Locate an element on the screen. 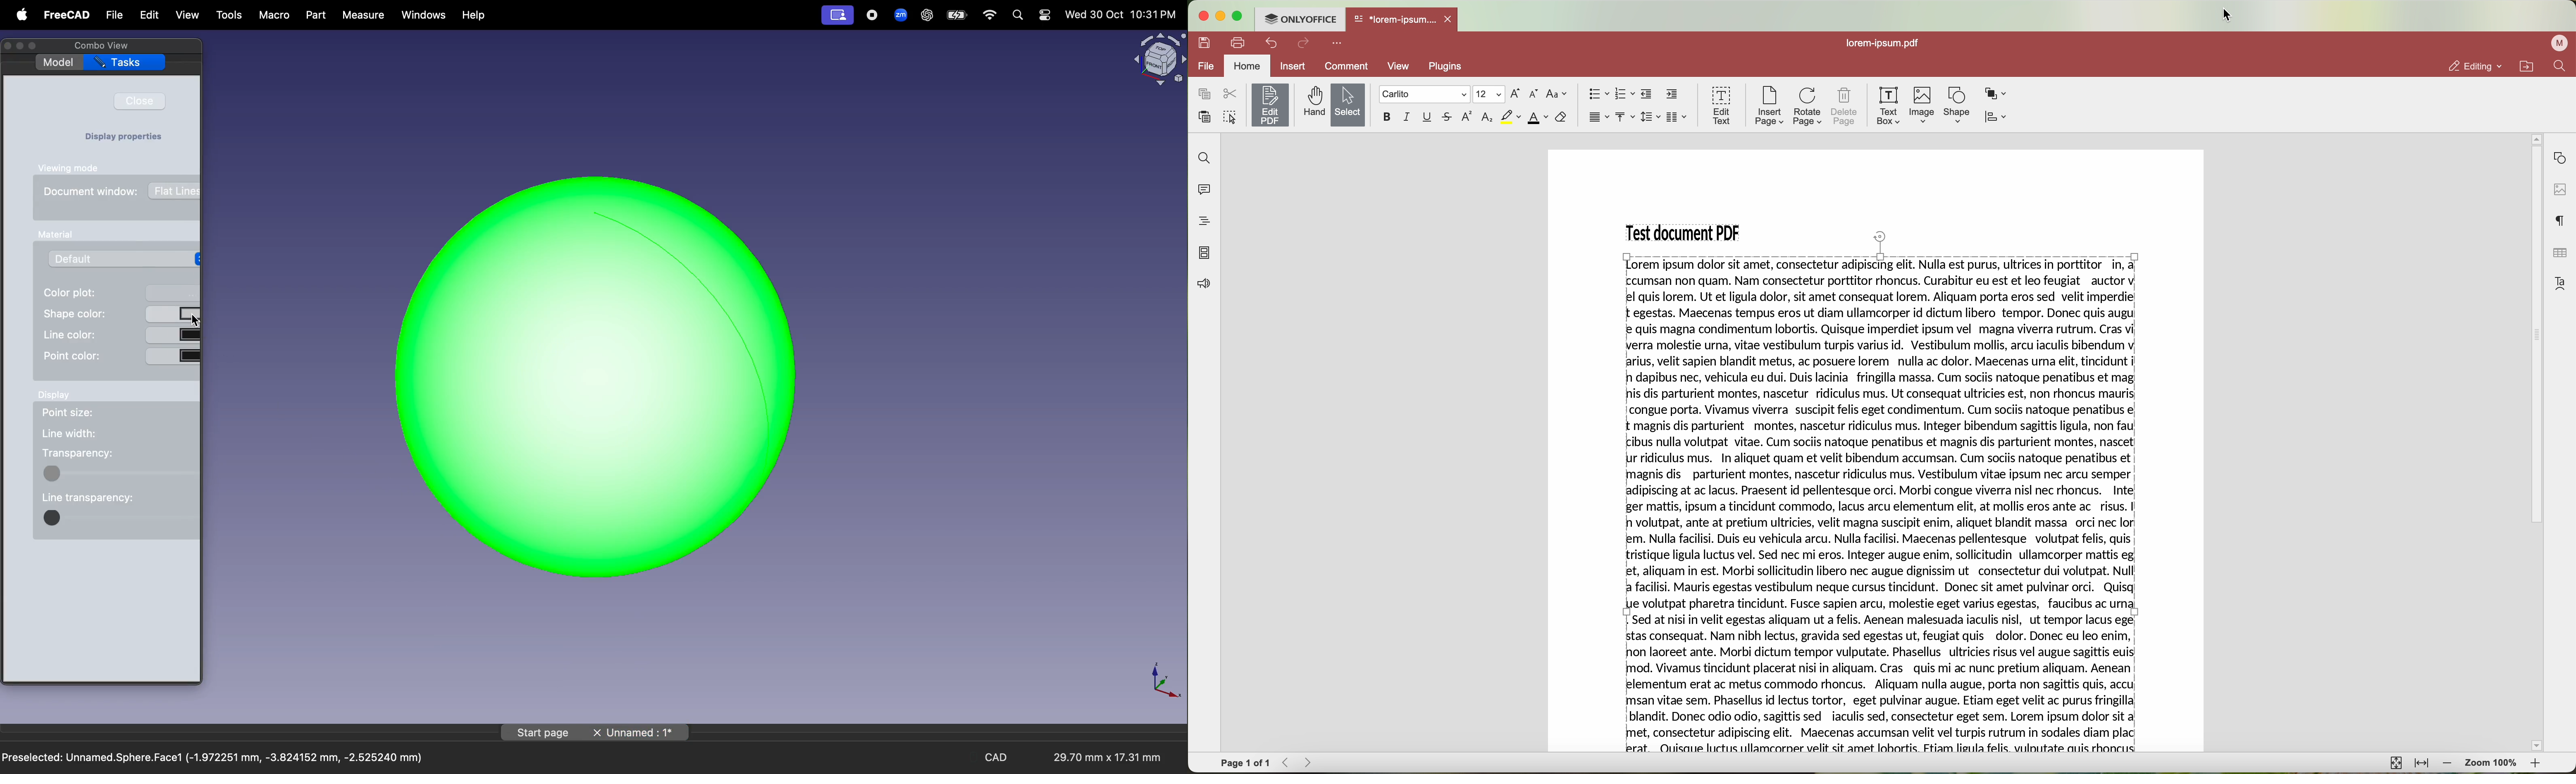 This screenshot has height=784, width=2576. text art settings is located at coordinates (2559, 284).